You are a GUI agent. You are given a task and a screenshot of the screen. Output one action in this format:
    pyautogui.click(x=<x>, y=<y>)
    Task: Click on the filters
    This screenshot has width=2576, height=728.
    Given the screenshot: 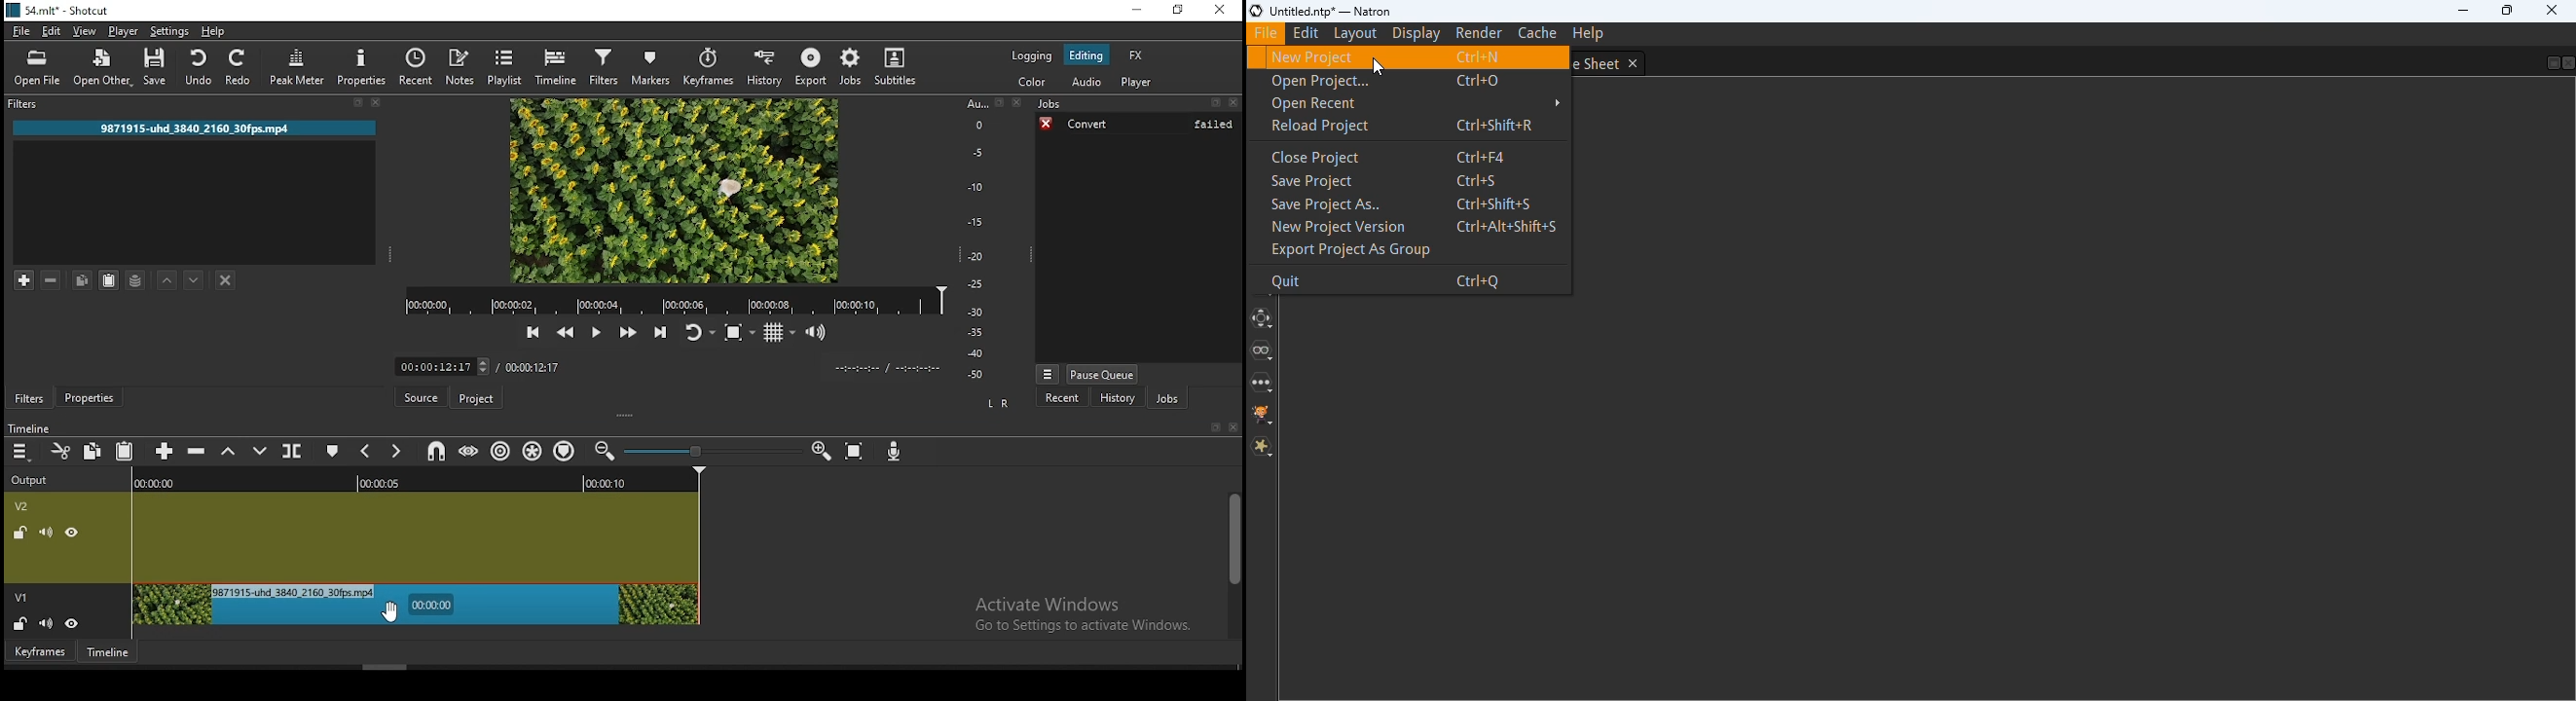 What is the action you would take?
    pyautogui.click(x=607, y=68)
    